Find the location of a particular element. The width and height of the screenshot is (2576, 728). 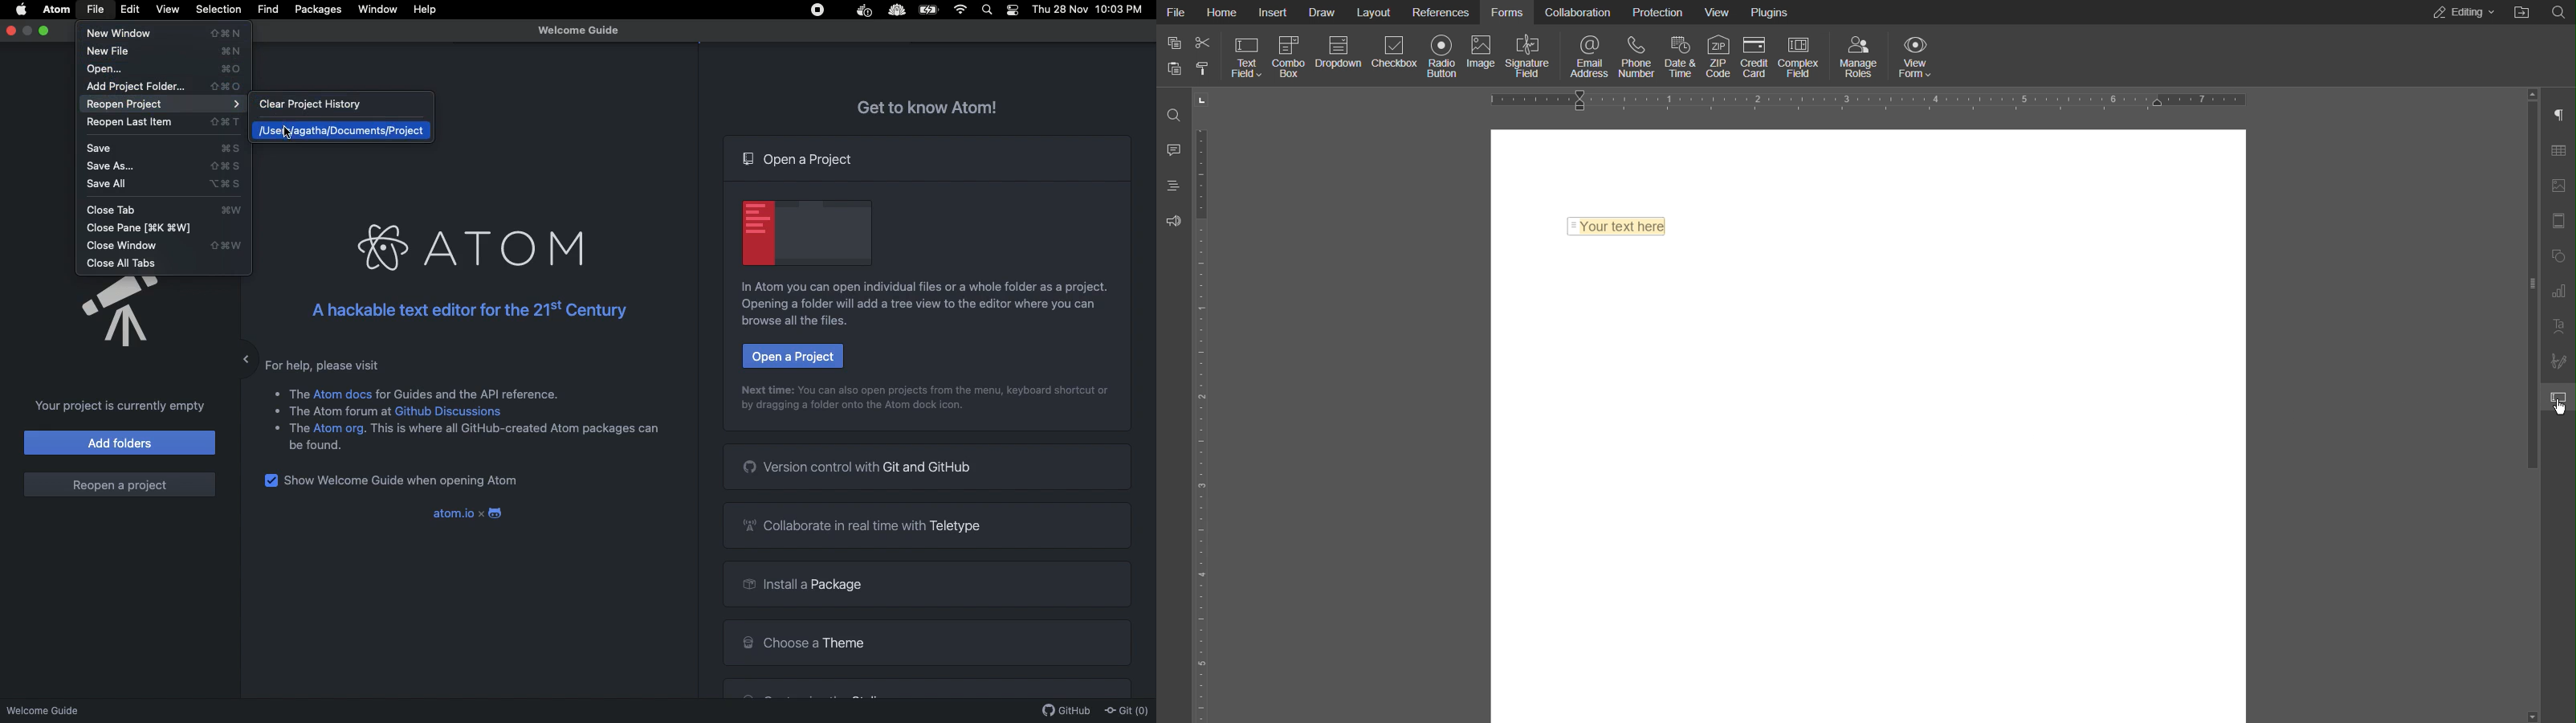

Feedback and Support is located at coordinates (1173, 219).